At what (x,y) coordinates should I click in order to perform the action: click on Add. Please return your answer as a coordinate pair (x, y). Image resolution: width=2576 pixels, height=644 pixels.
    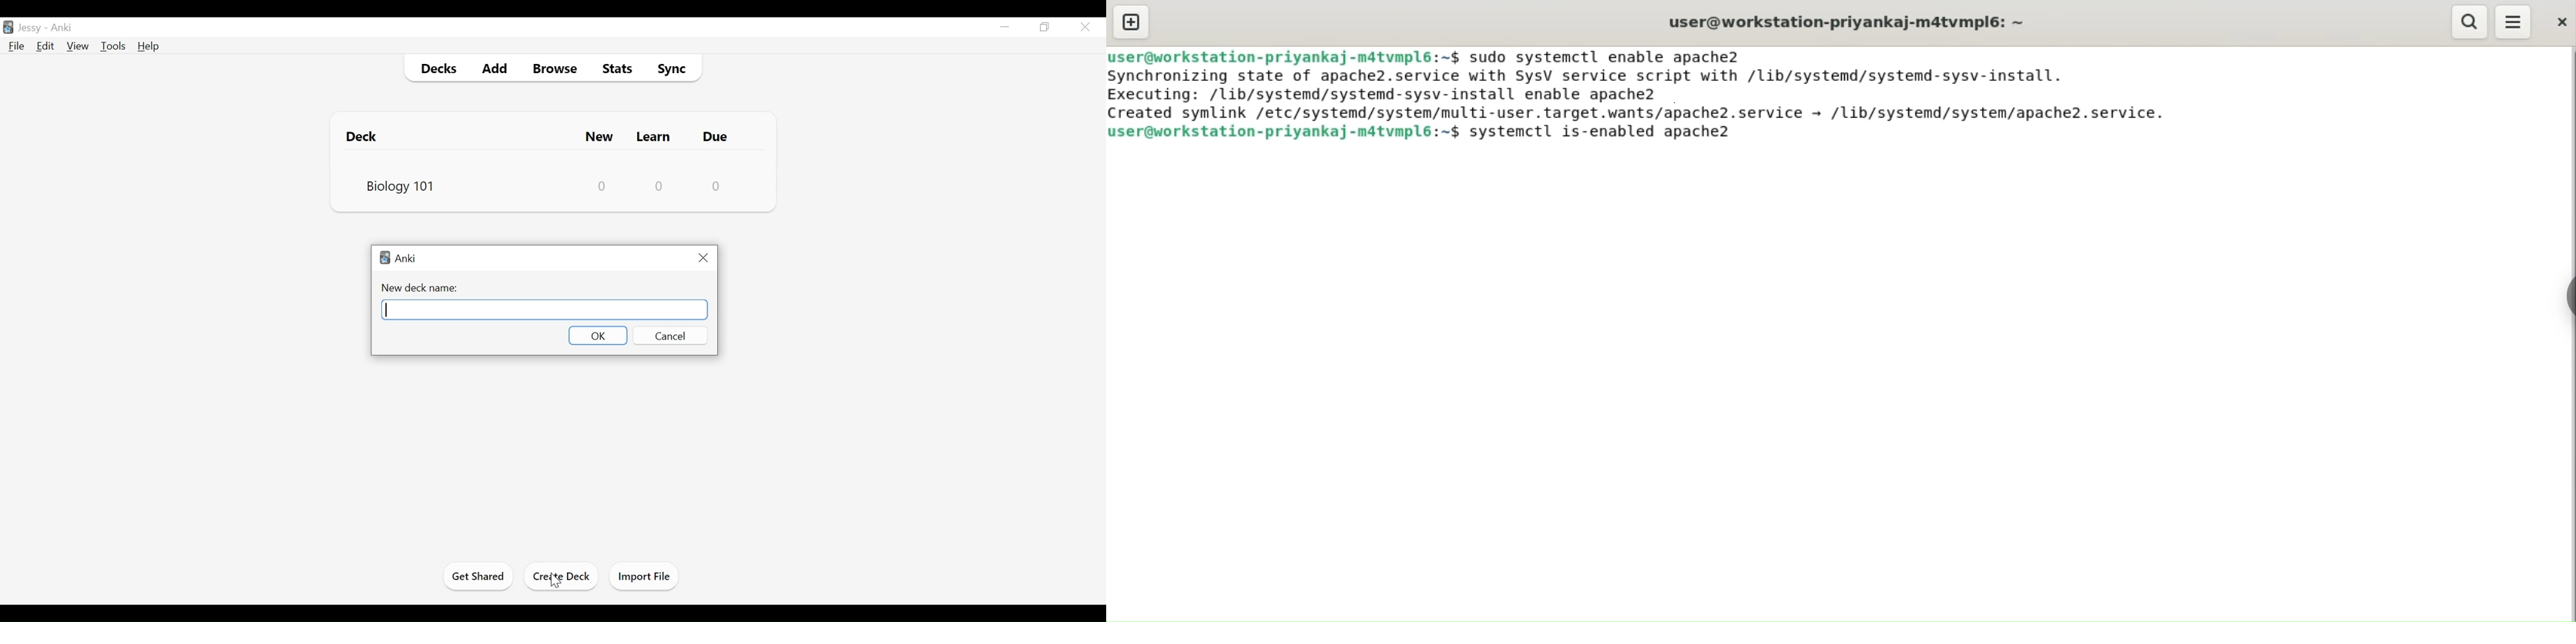
    Looking at the image, I should click on (494, 67).